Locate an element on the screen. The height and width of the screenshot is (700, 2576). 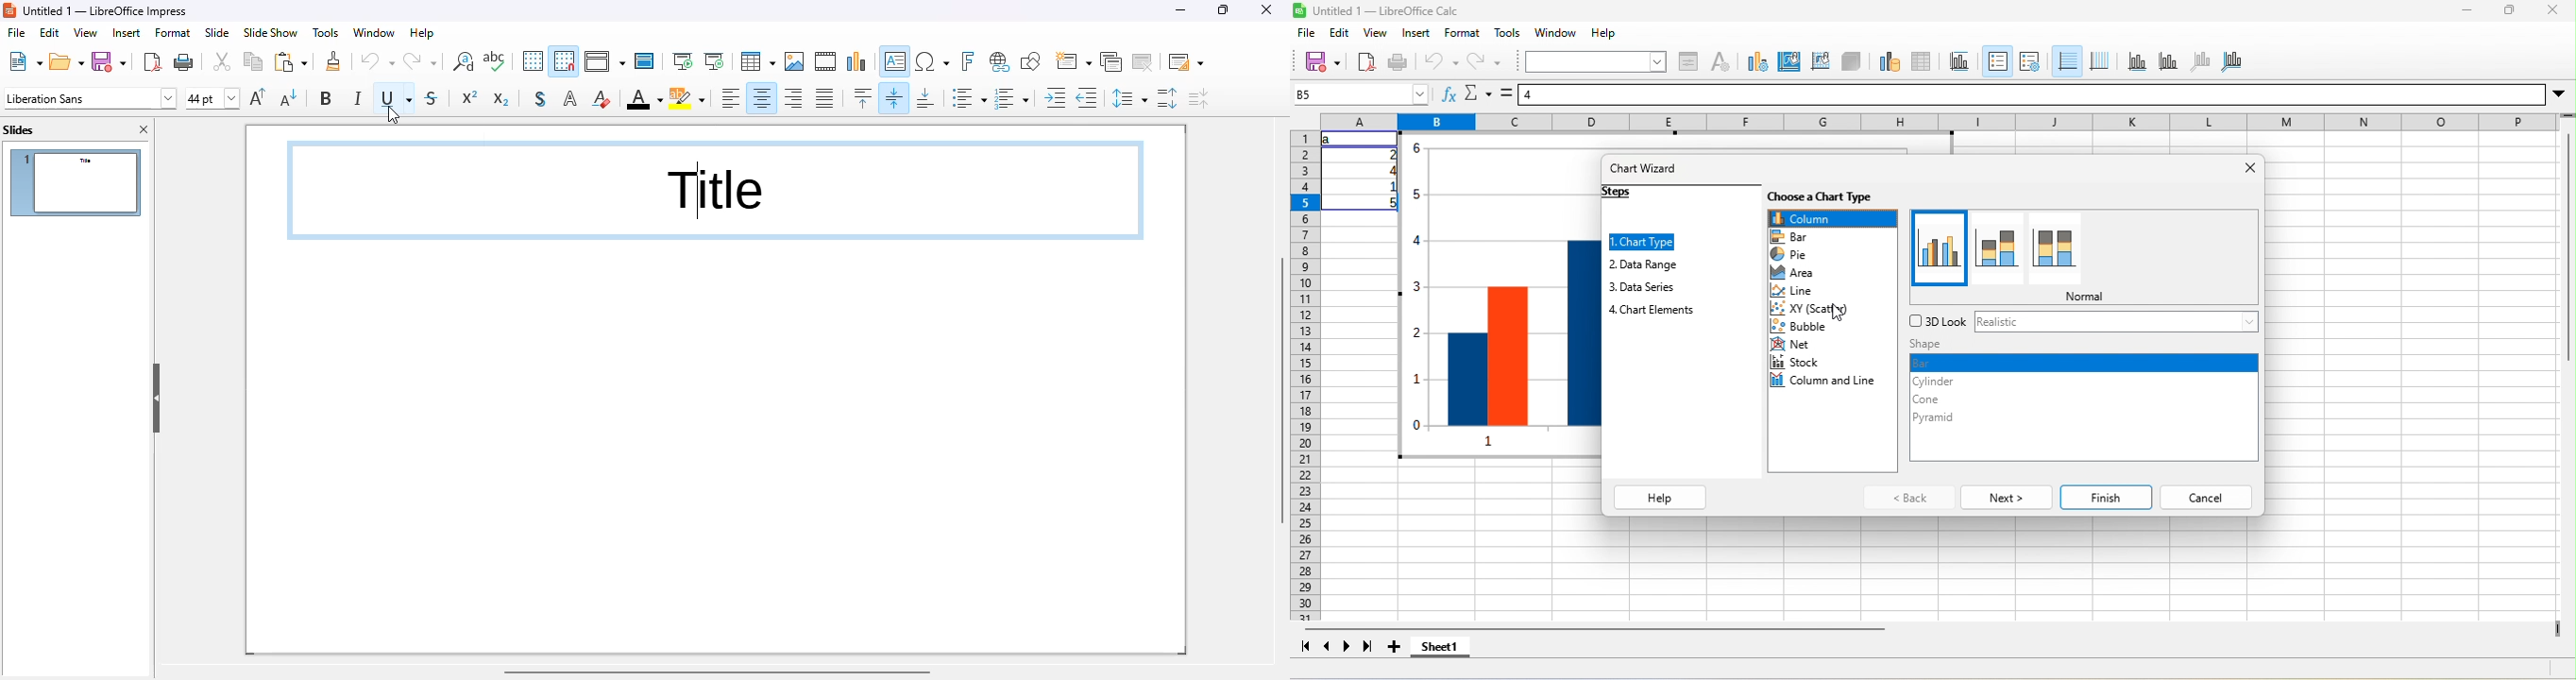
line is located at coordinates (1832, 290).